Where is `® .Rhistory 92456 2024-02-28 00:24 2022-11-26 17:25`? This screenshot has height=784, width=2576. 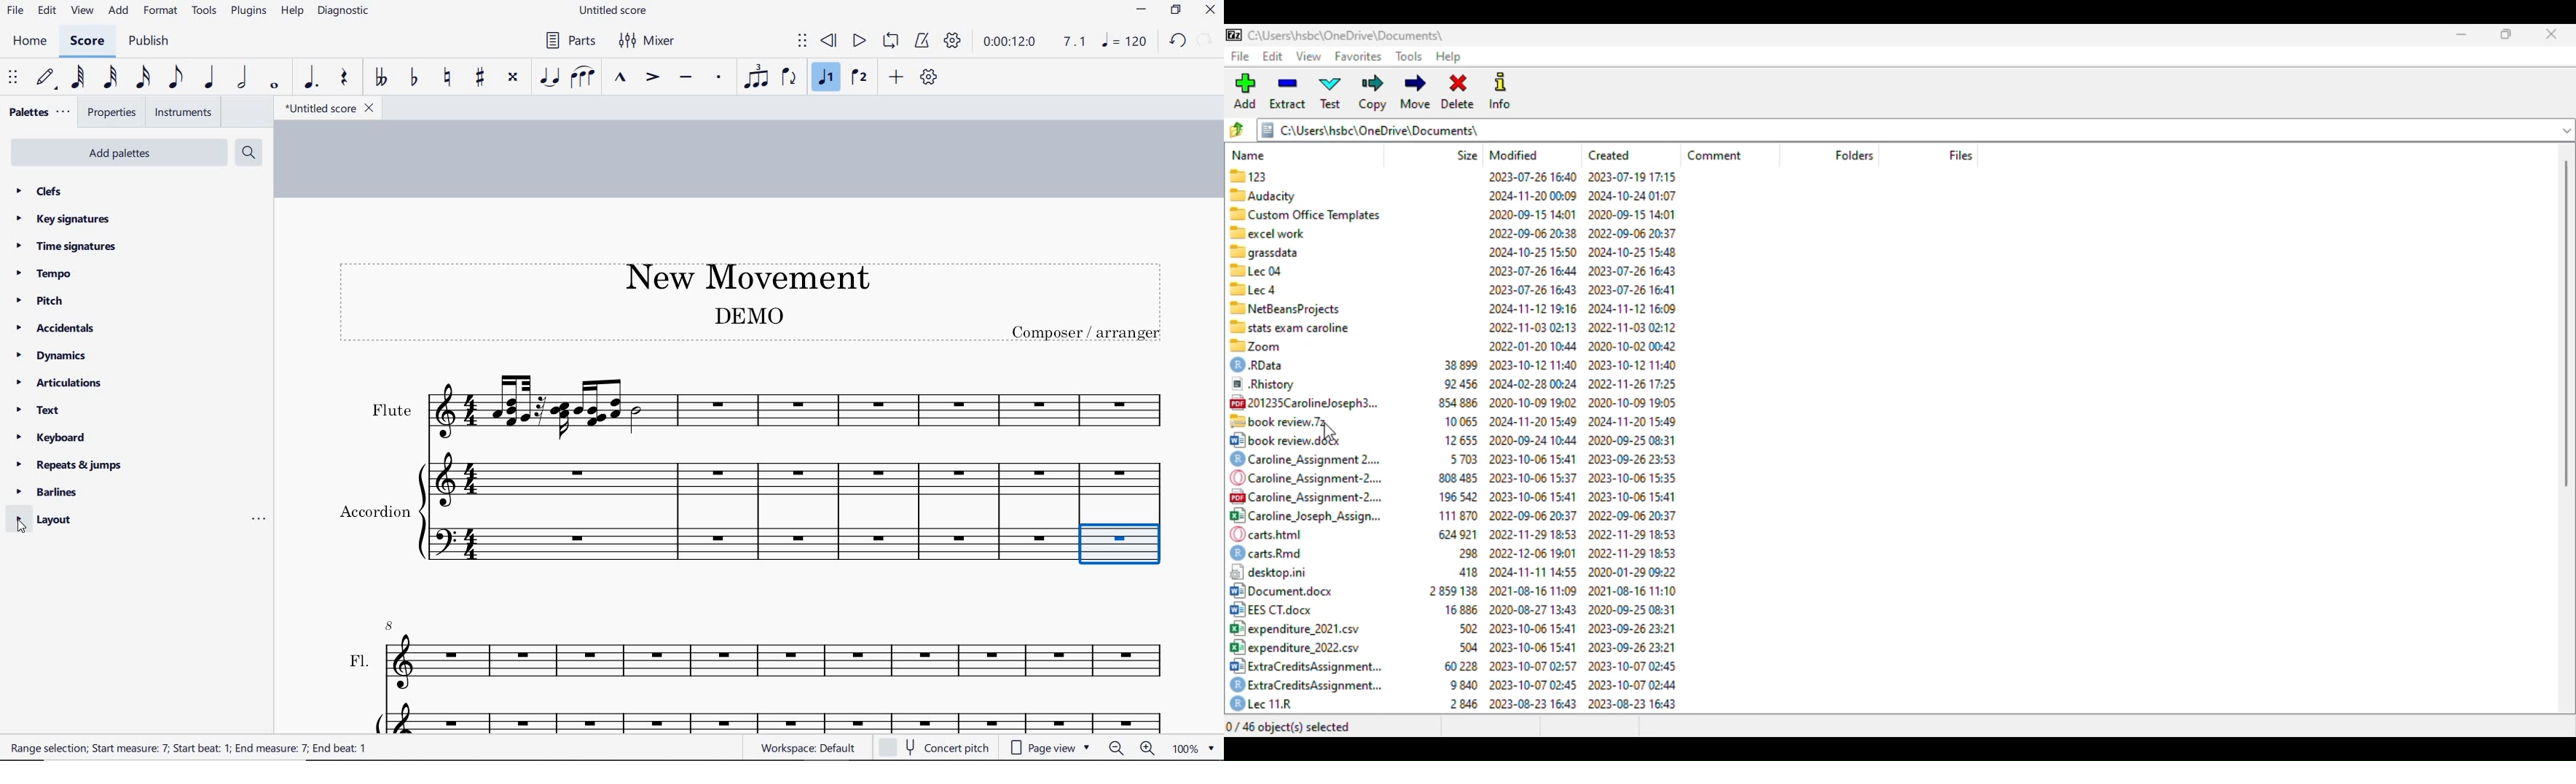 ® .Rhistory 92456 2024-02-28 00:24 2022-11-26 17:25 is located at coordinates (1453, 383).